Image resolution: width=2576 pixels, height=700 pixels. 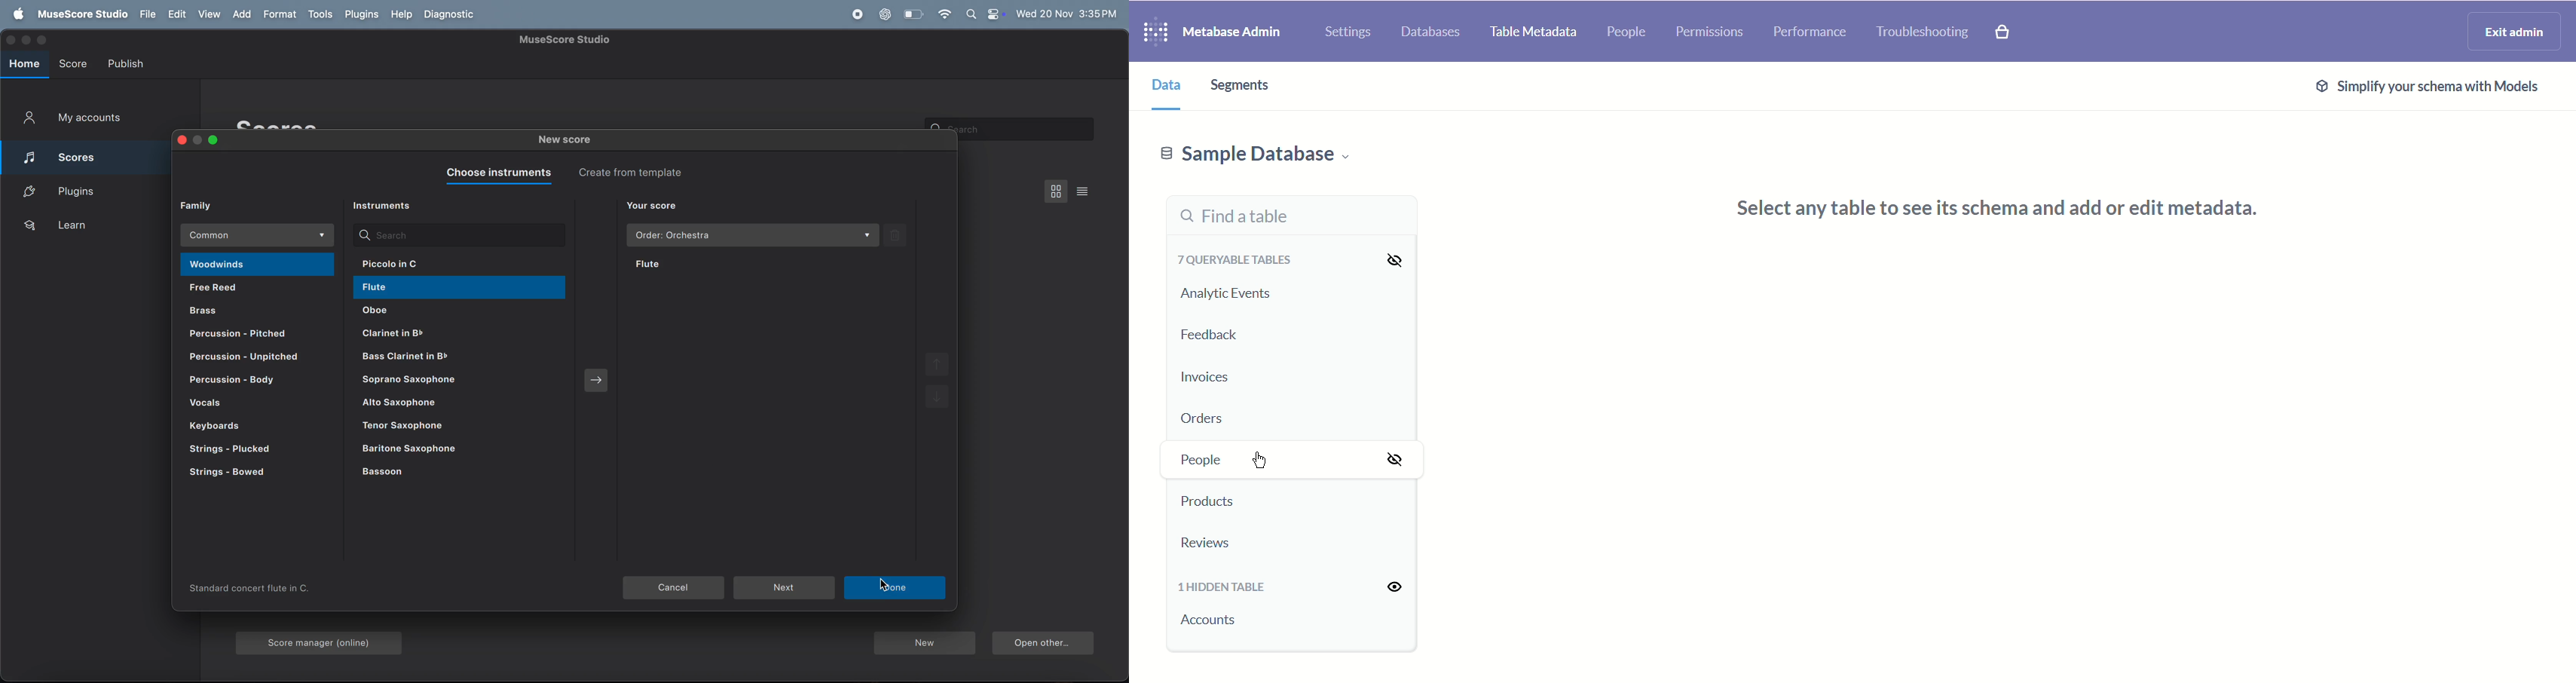 What do you see at coordinates (361, 14) in the screenshot?
I see `plugins` at bounding box center [361, 14].